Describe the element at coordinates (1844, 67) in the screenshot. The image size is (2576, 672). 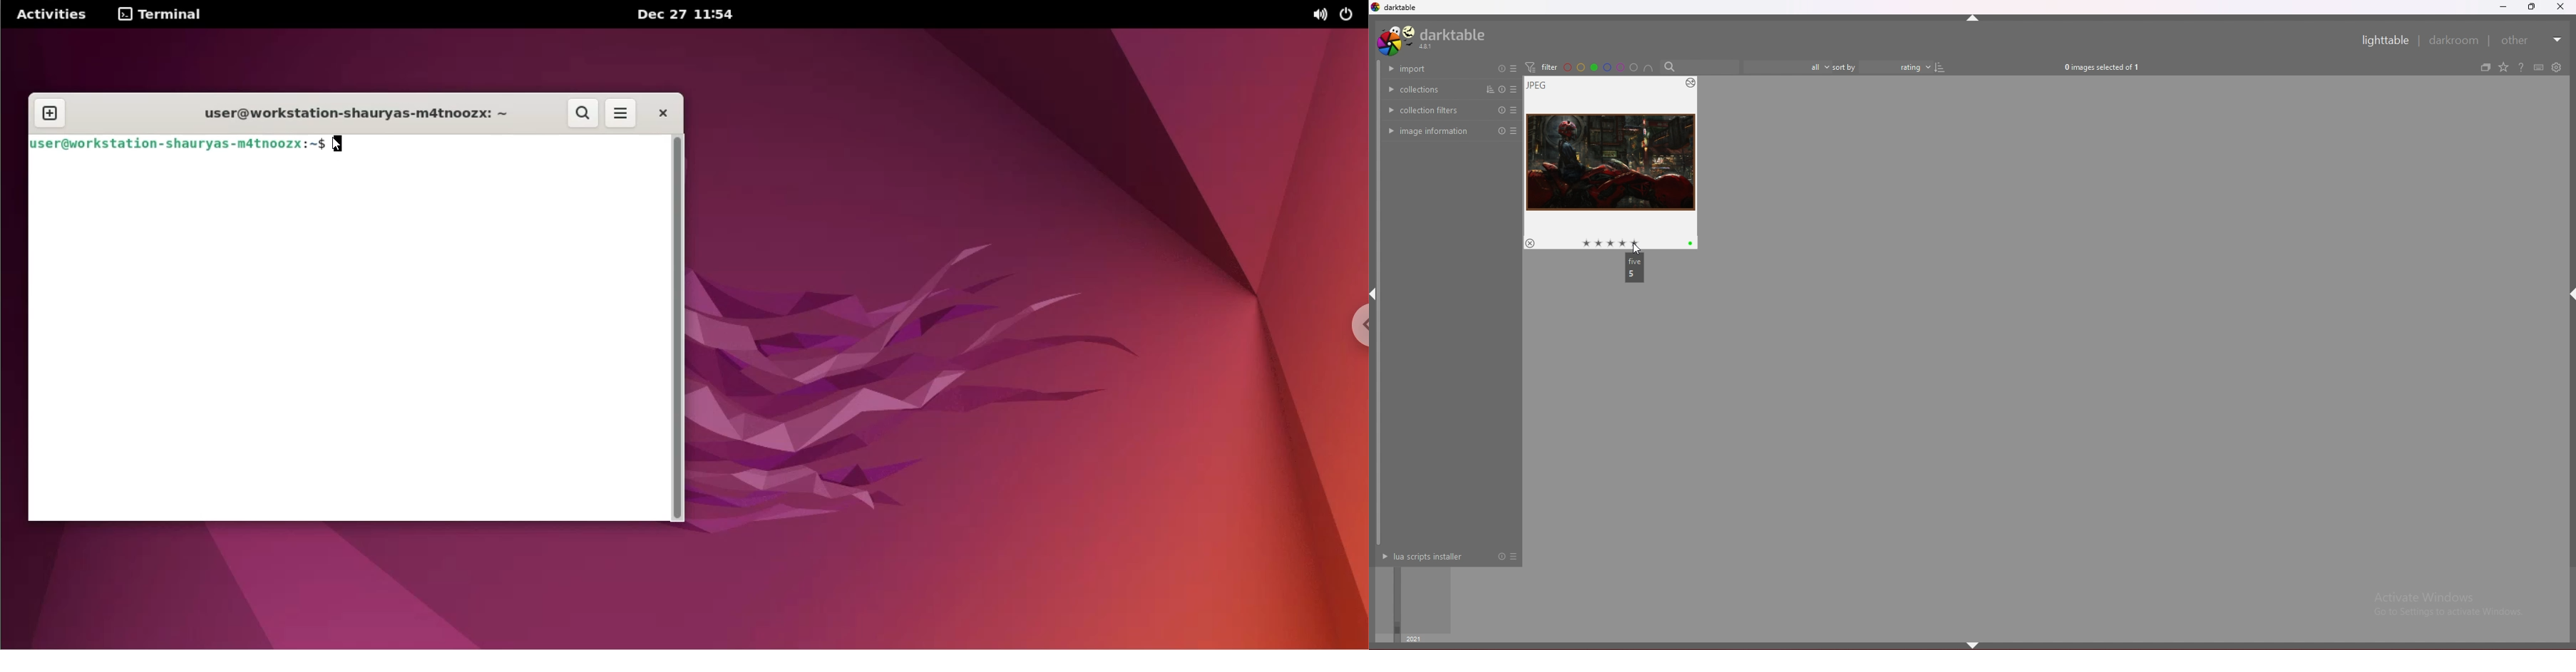
I see `sort by` at that location.